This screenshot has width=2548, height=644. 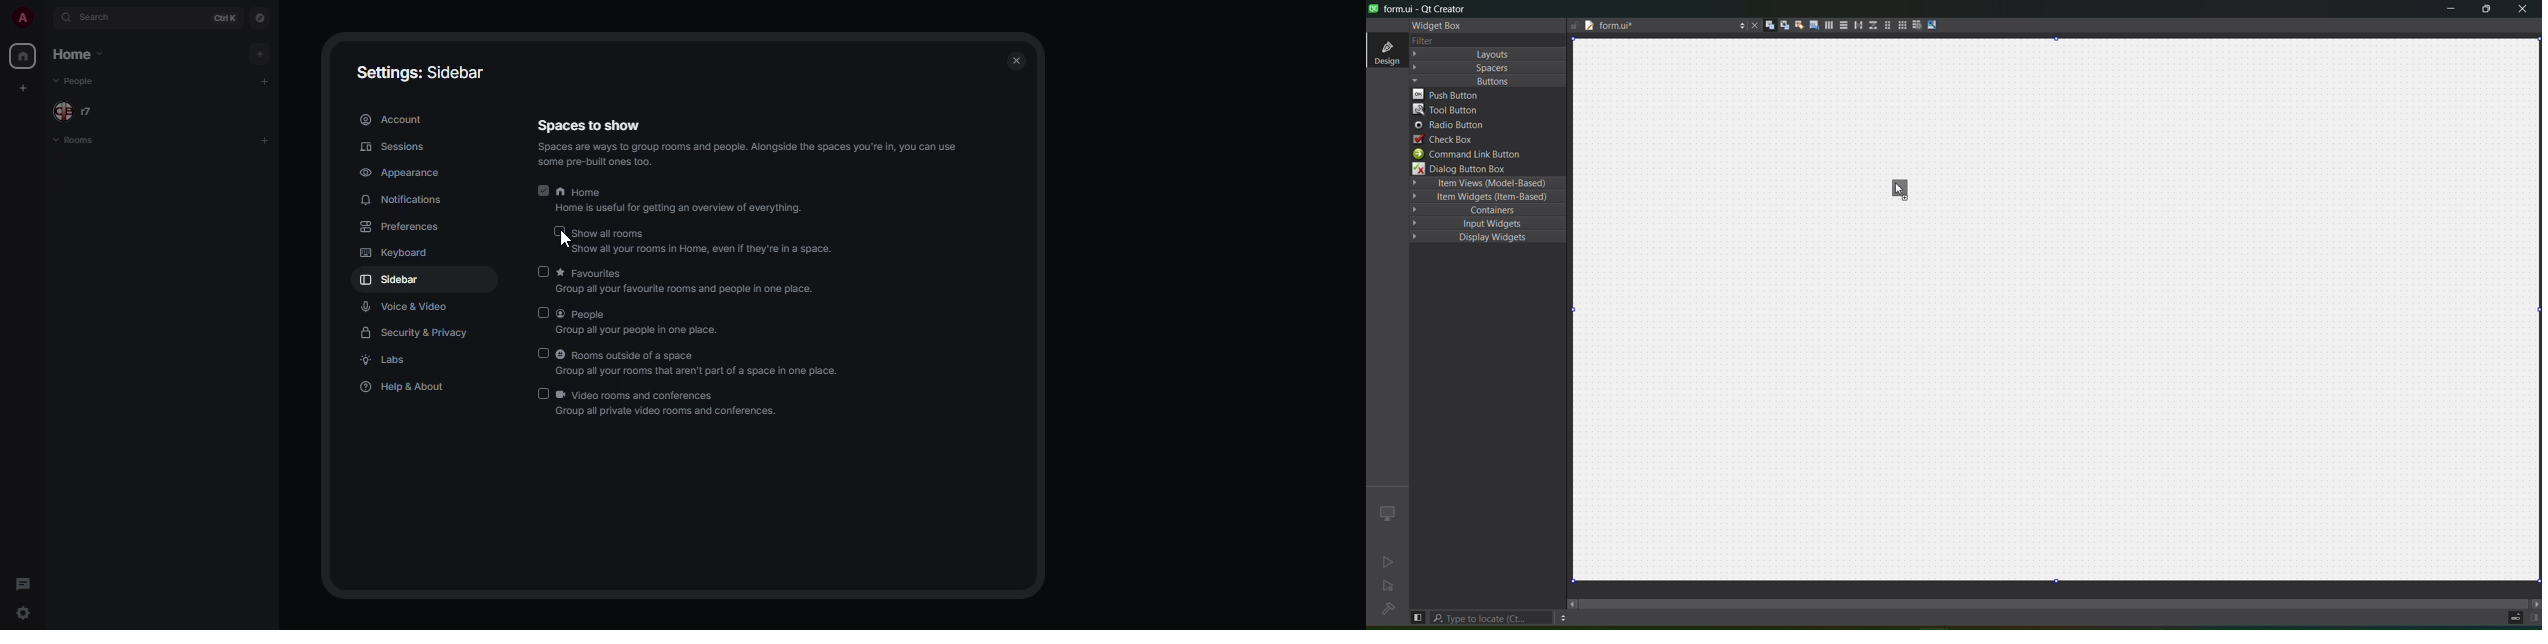 I want to click on Buttons, so click(x=1487, y=81).